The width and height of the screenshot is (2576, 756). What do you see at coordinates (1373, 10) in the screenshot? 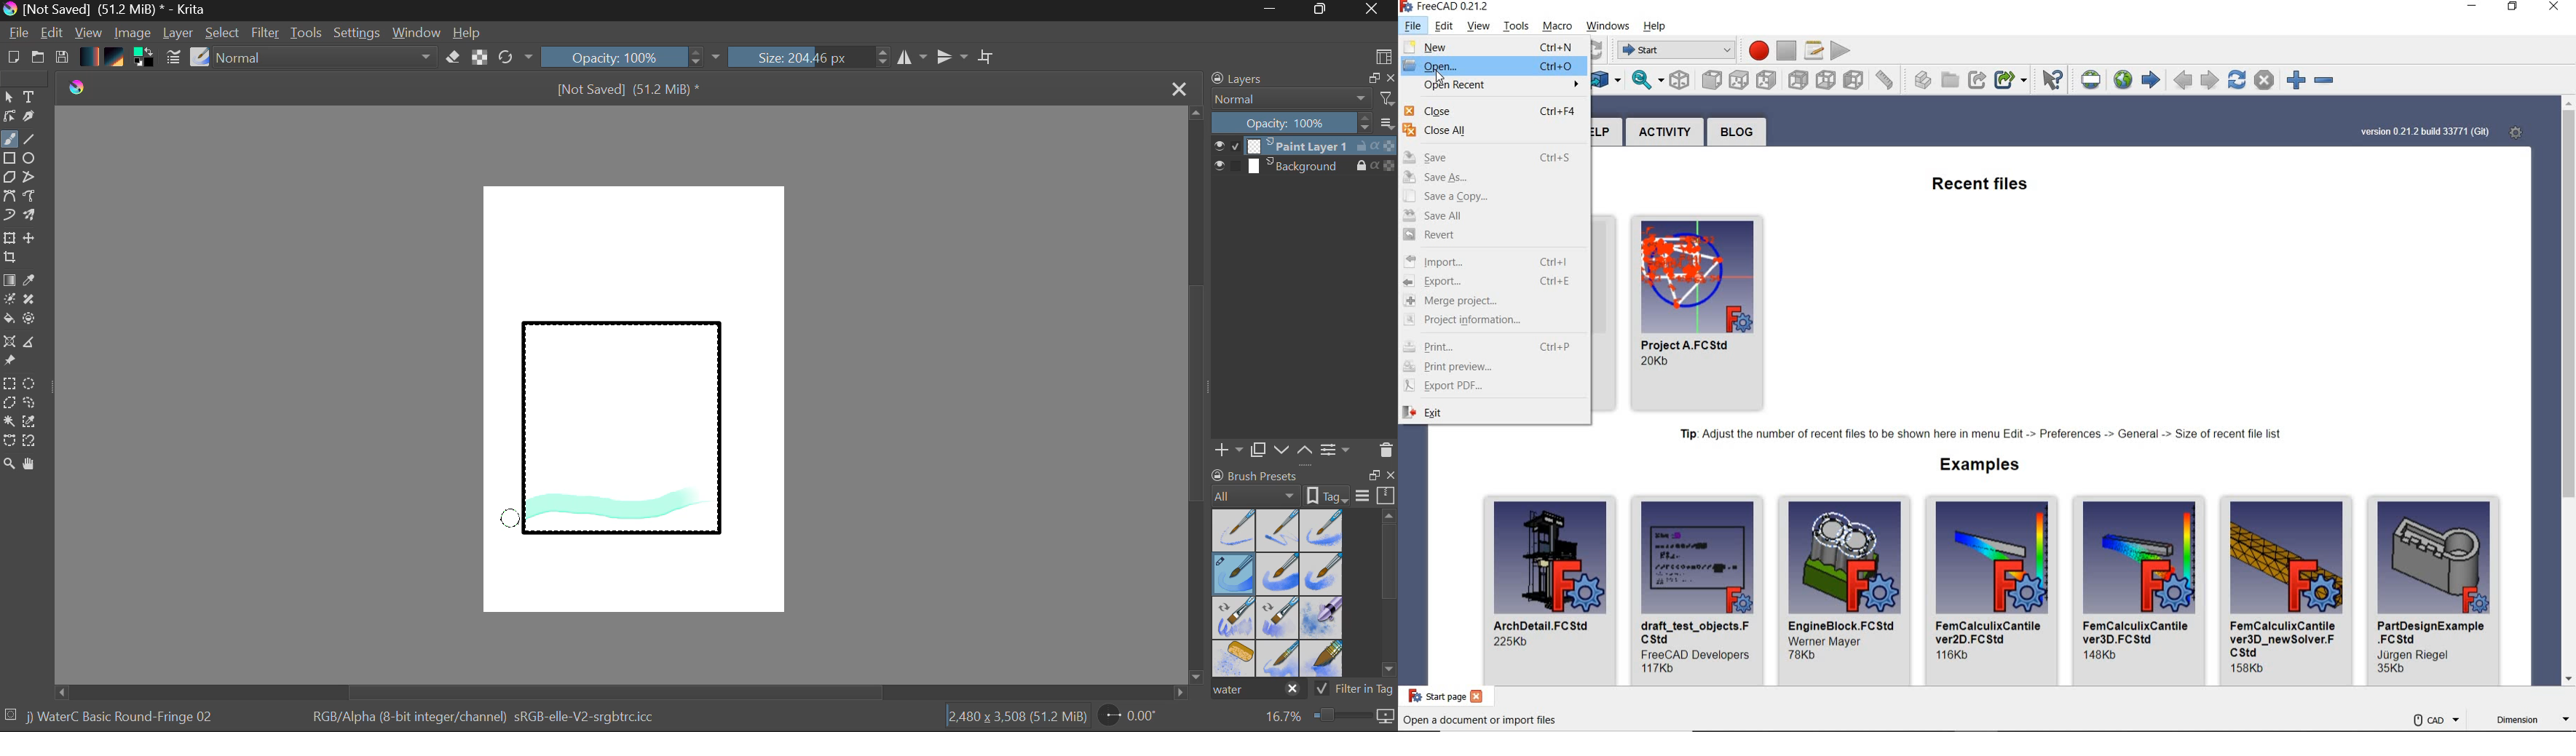
I see `Close` at bounding box center [1373, 10].